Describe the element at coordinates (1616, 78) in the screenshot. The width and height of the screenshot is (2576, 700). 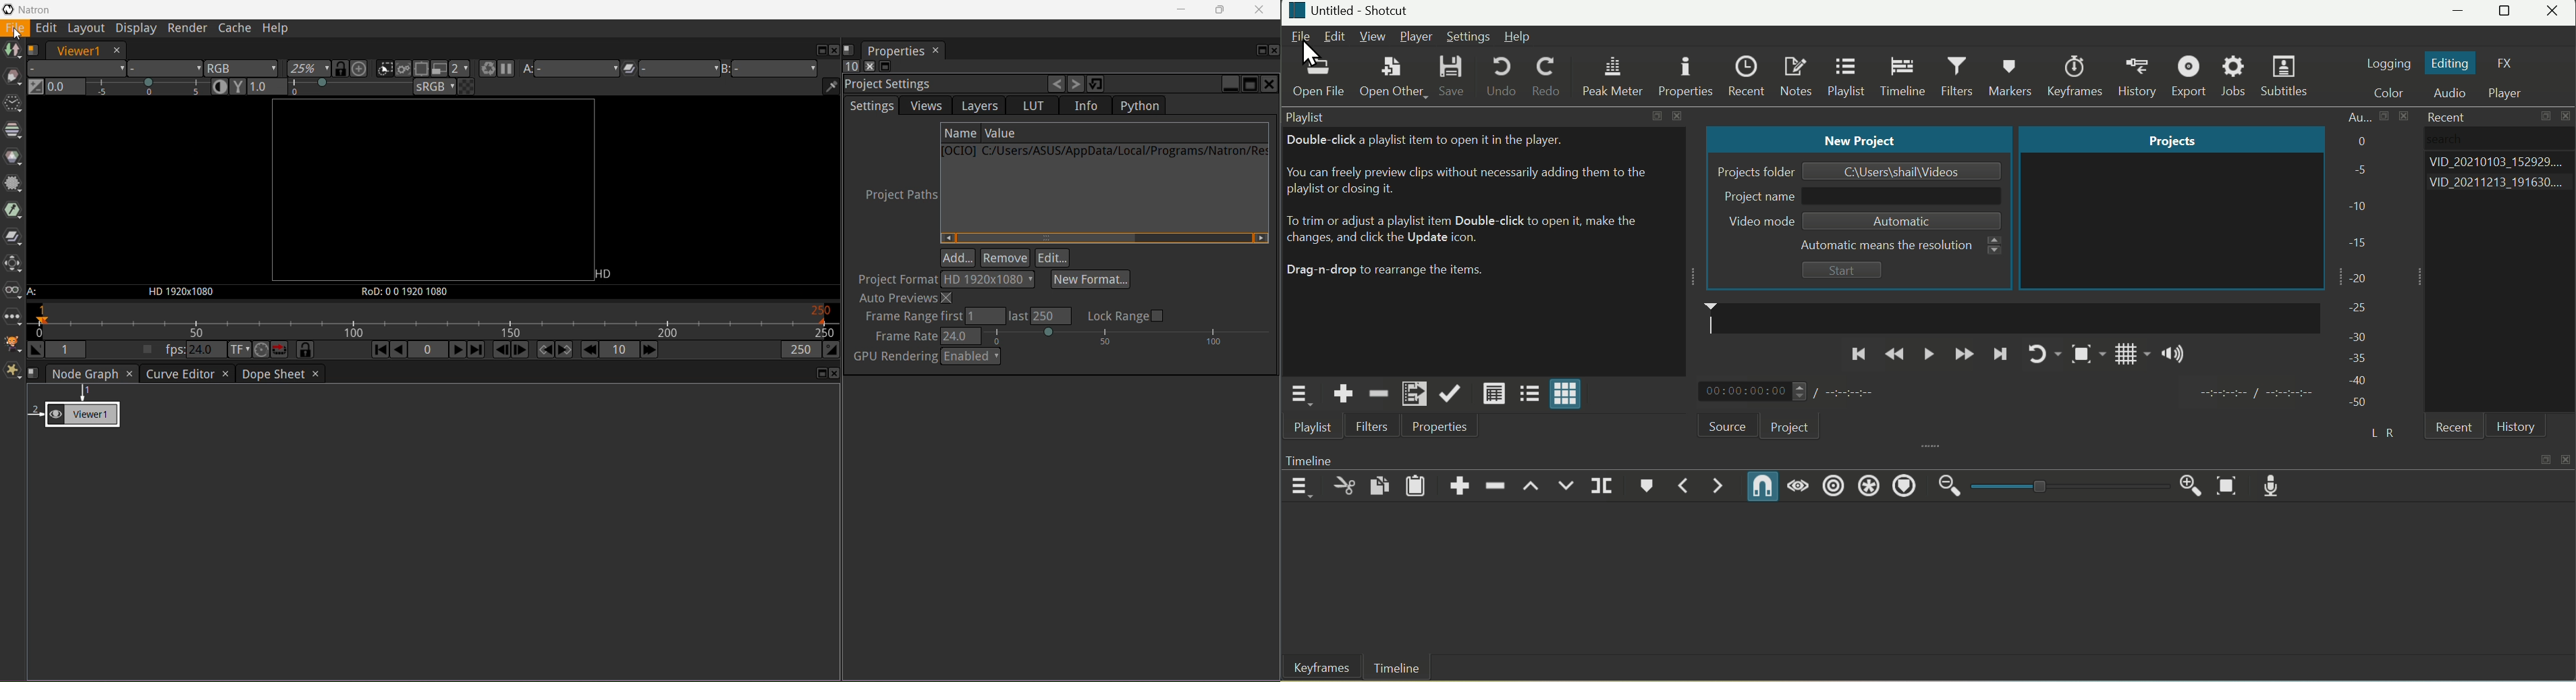
I see `Peak Meter` at that location.